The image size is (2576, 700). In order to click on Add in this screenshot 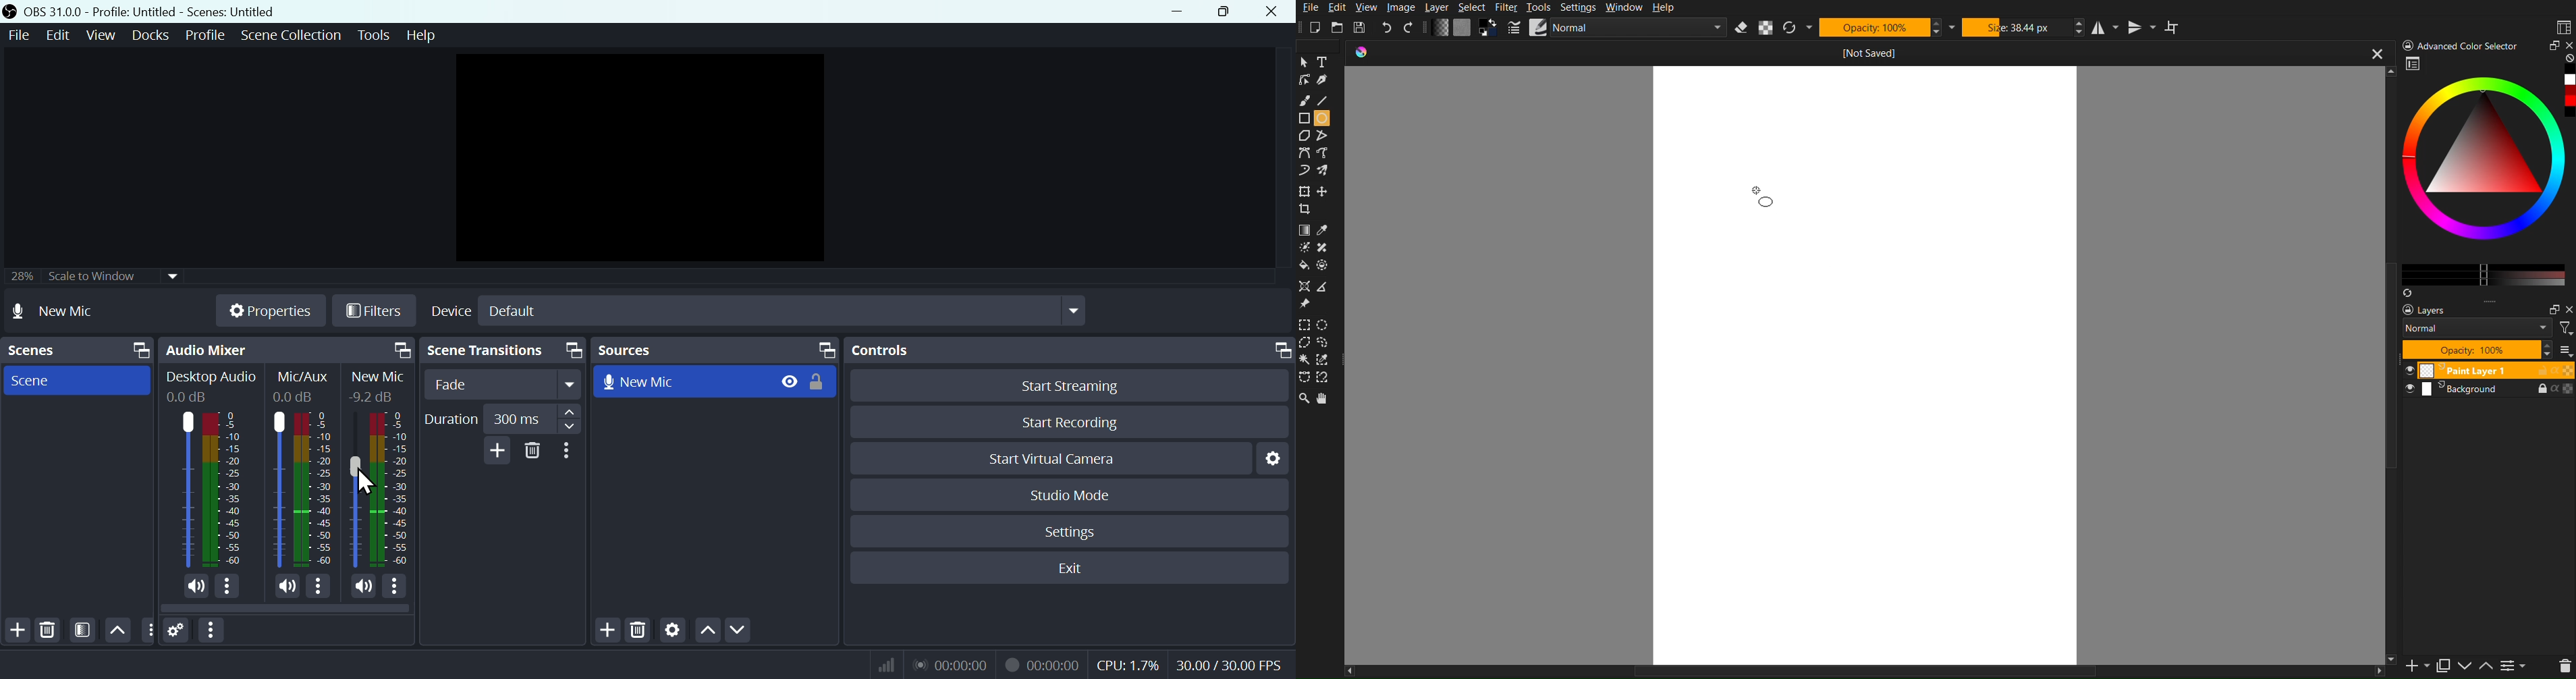, I will do `click(609, 631)`.